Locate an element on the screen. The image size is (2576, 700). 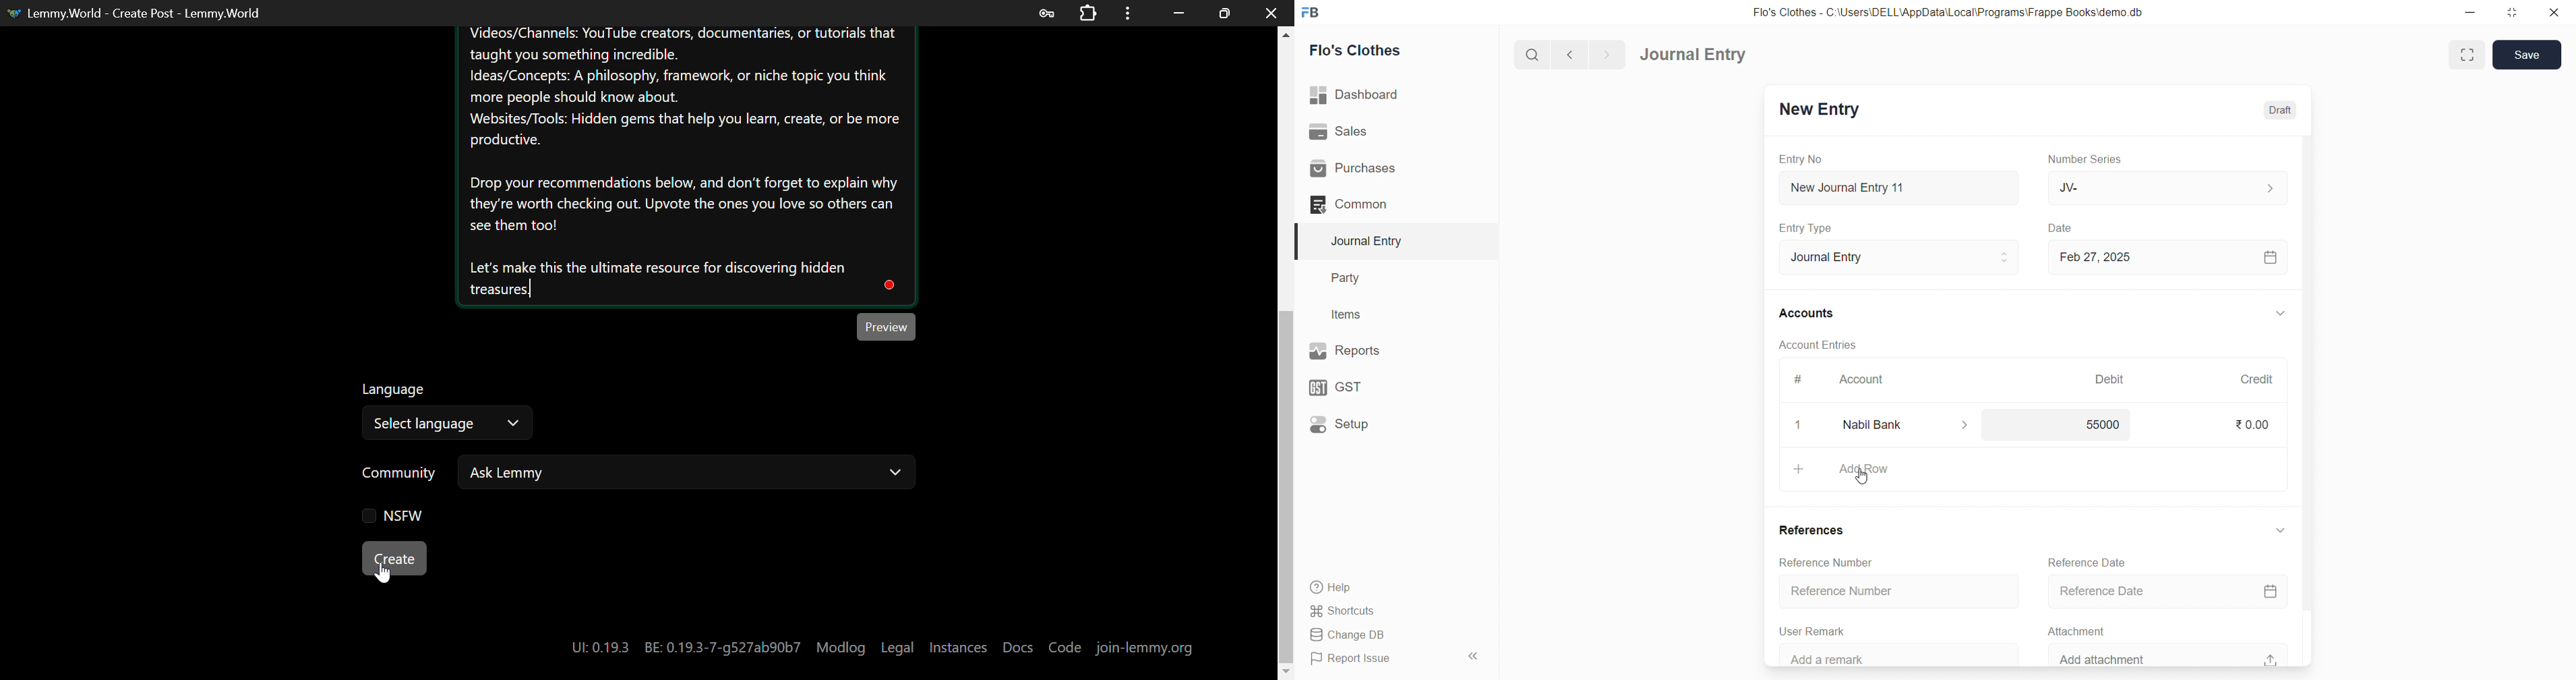
logo is located at coordinates (1315, 11).